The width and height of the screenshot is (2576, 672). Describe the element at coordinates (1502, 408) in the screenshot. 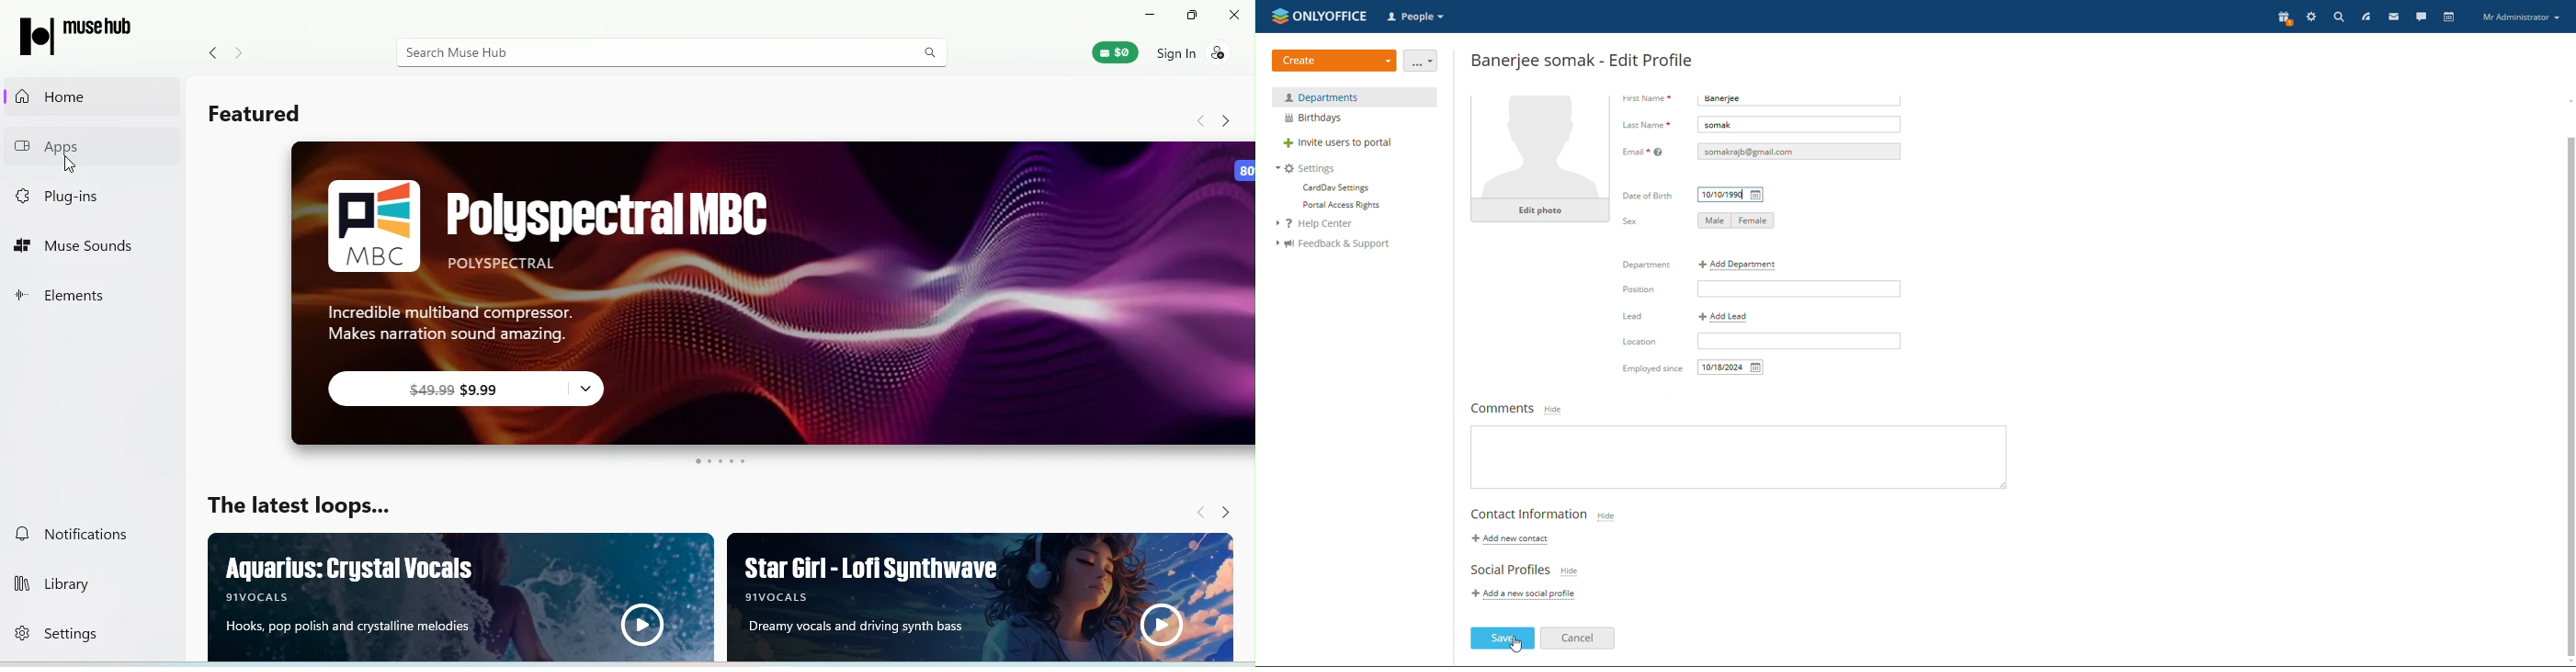

I see `comments` at that location.